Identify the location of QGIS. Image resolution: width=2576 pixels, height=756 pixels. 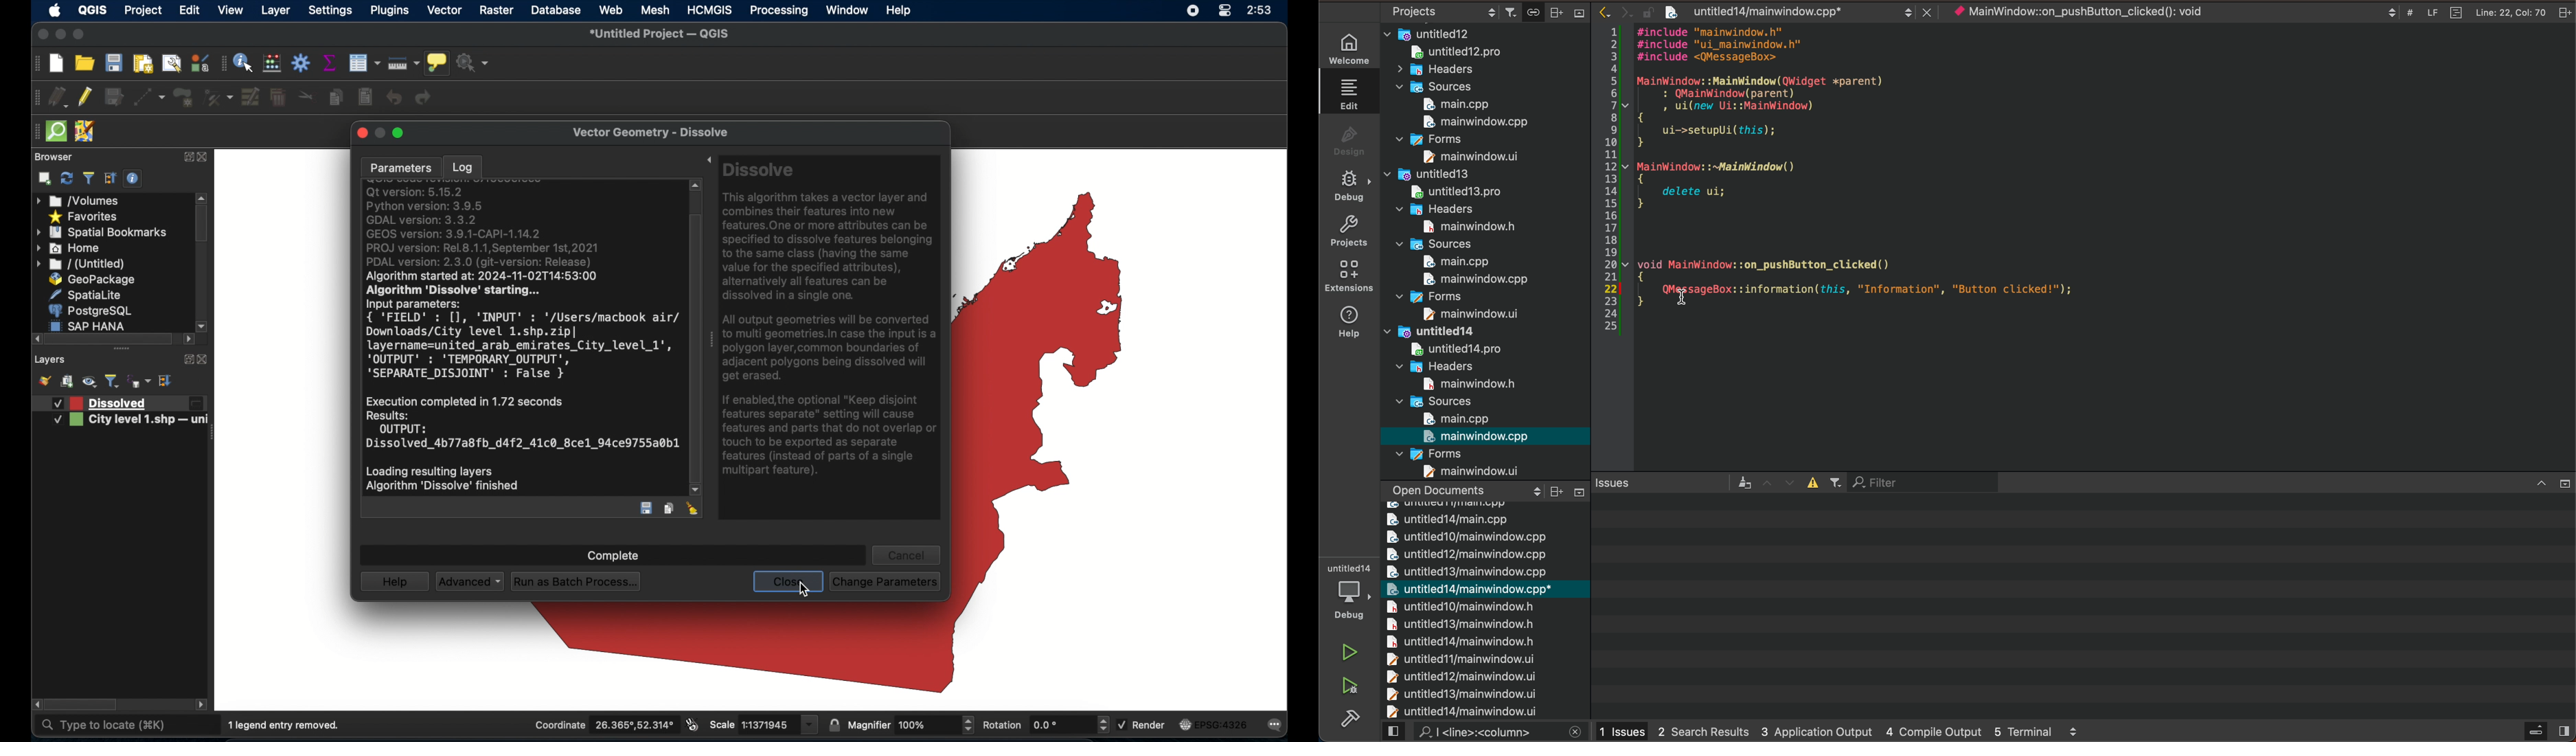
(92, 11).